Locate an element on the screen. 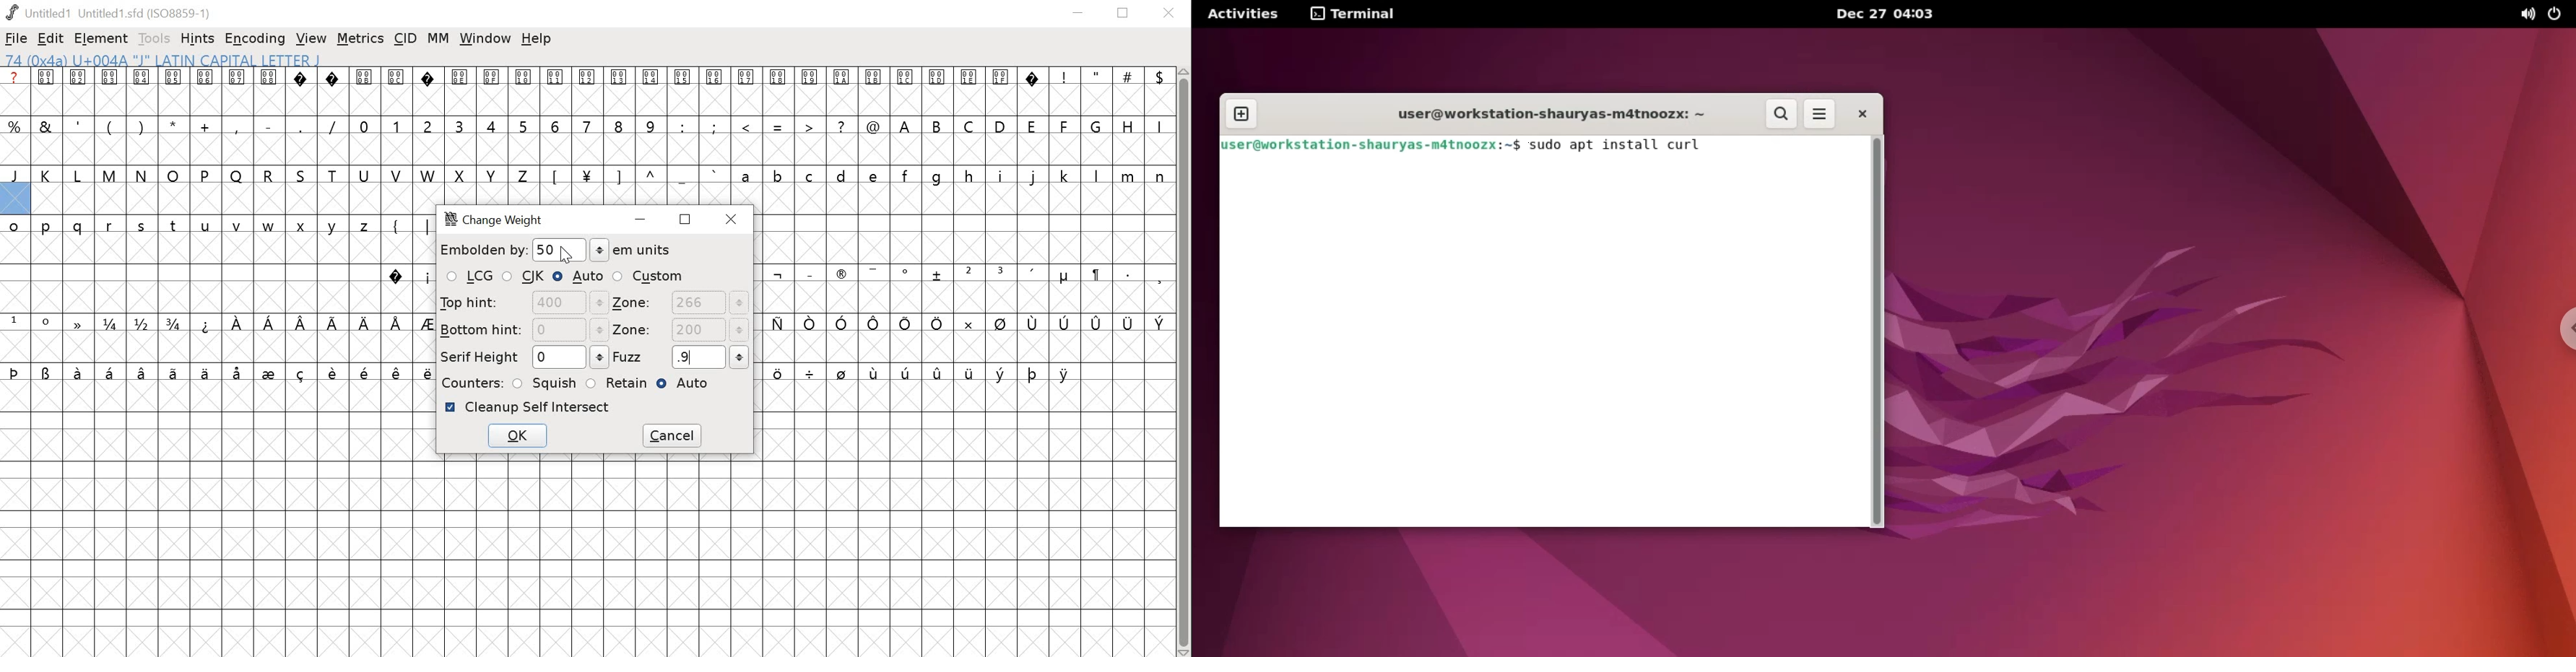 The width and height of the screenshot is (2576, 672). METRICS is located at coordinates (360, 40).